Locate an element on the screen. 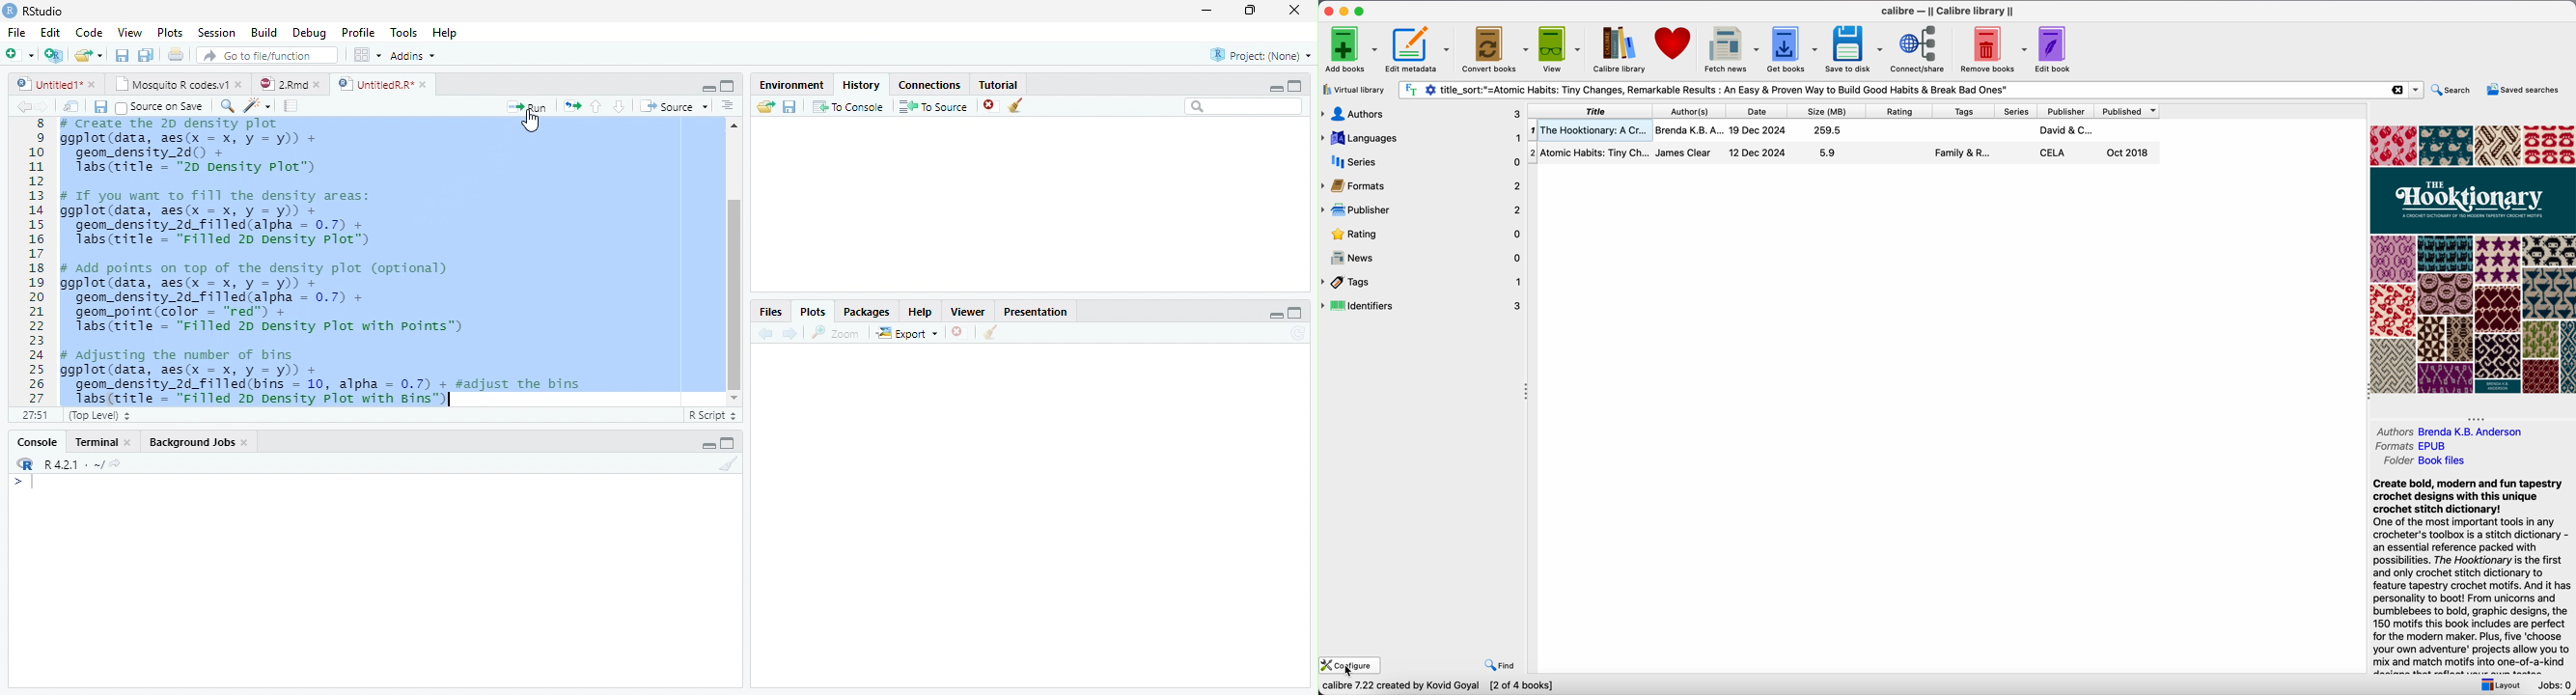 This screenshot has width=2576, height=700. print current file is located at coordinates (176, 54).